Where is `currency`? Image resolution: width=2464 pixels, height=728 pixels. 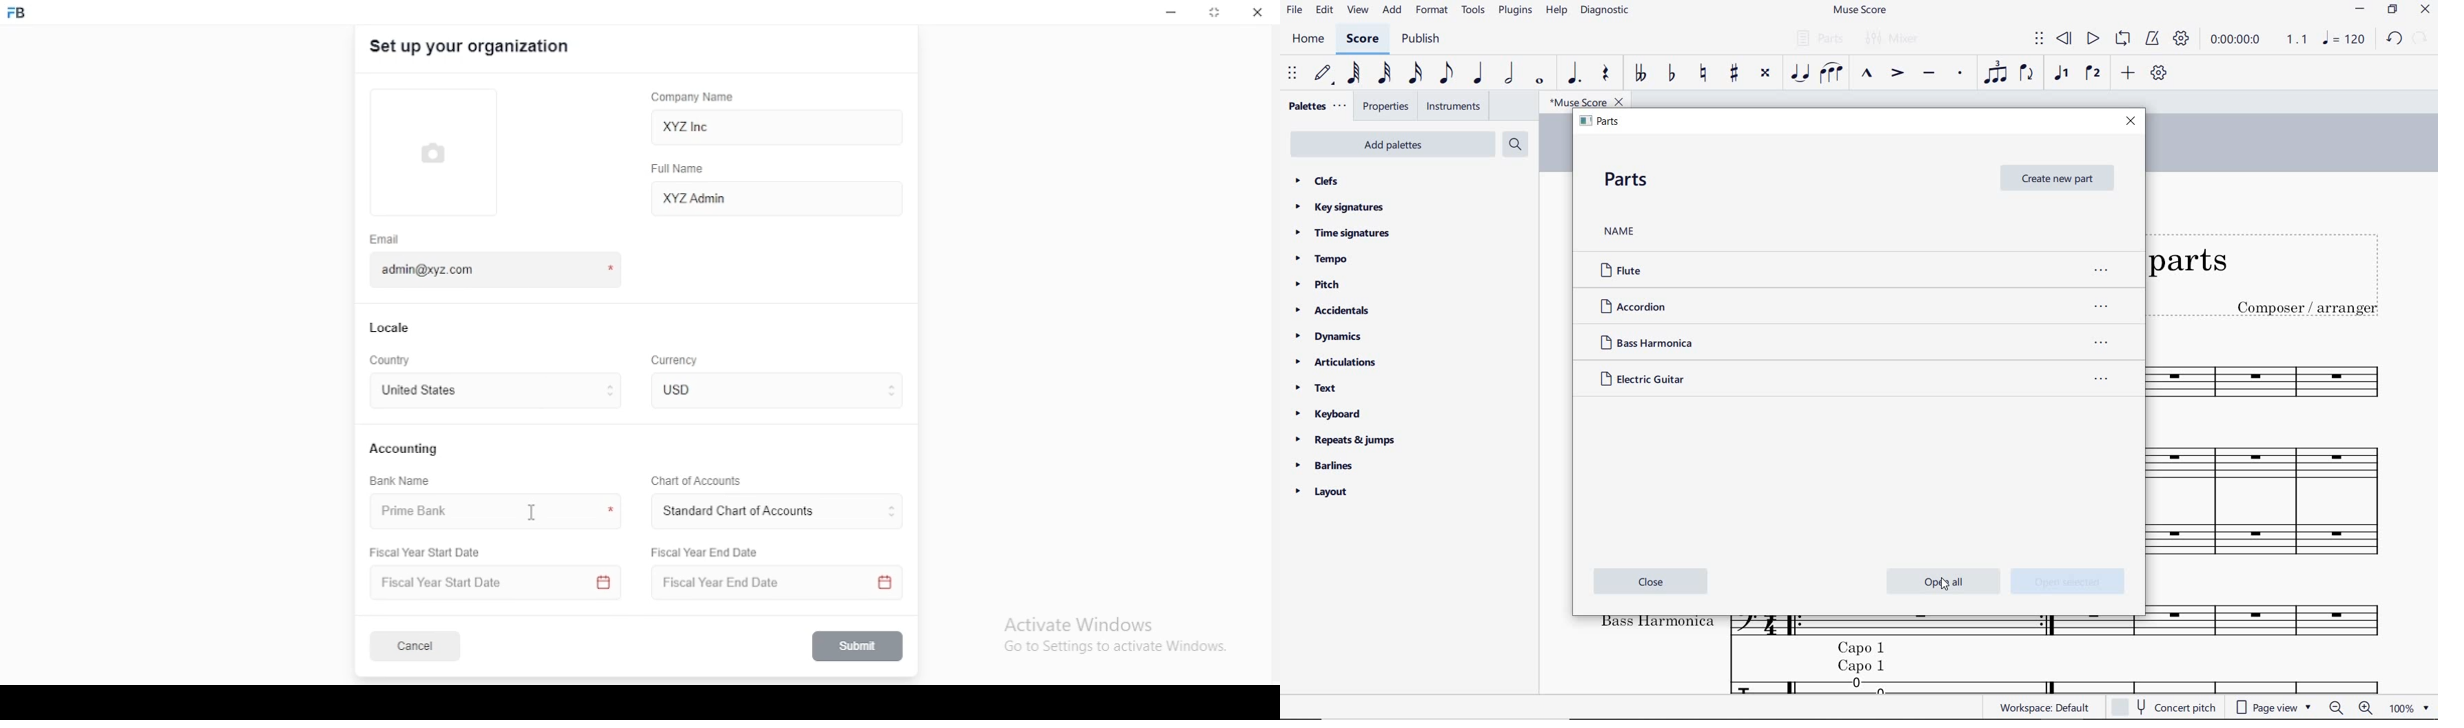
currency is located at coordinates (689, 390).